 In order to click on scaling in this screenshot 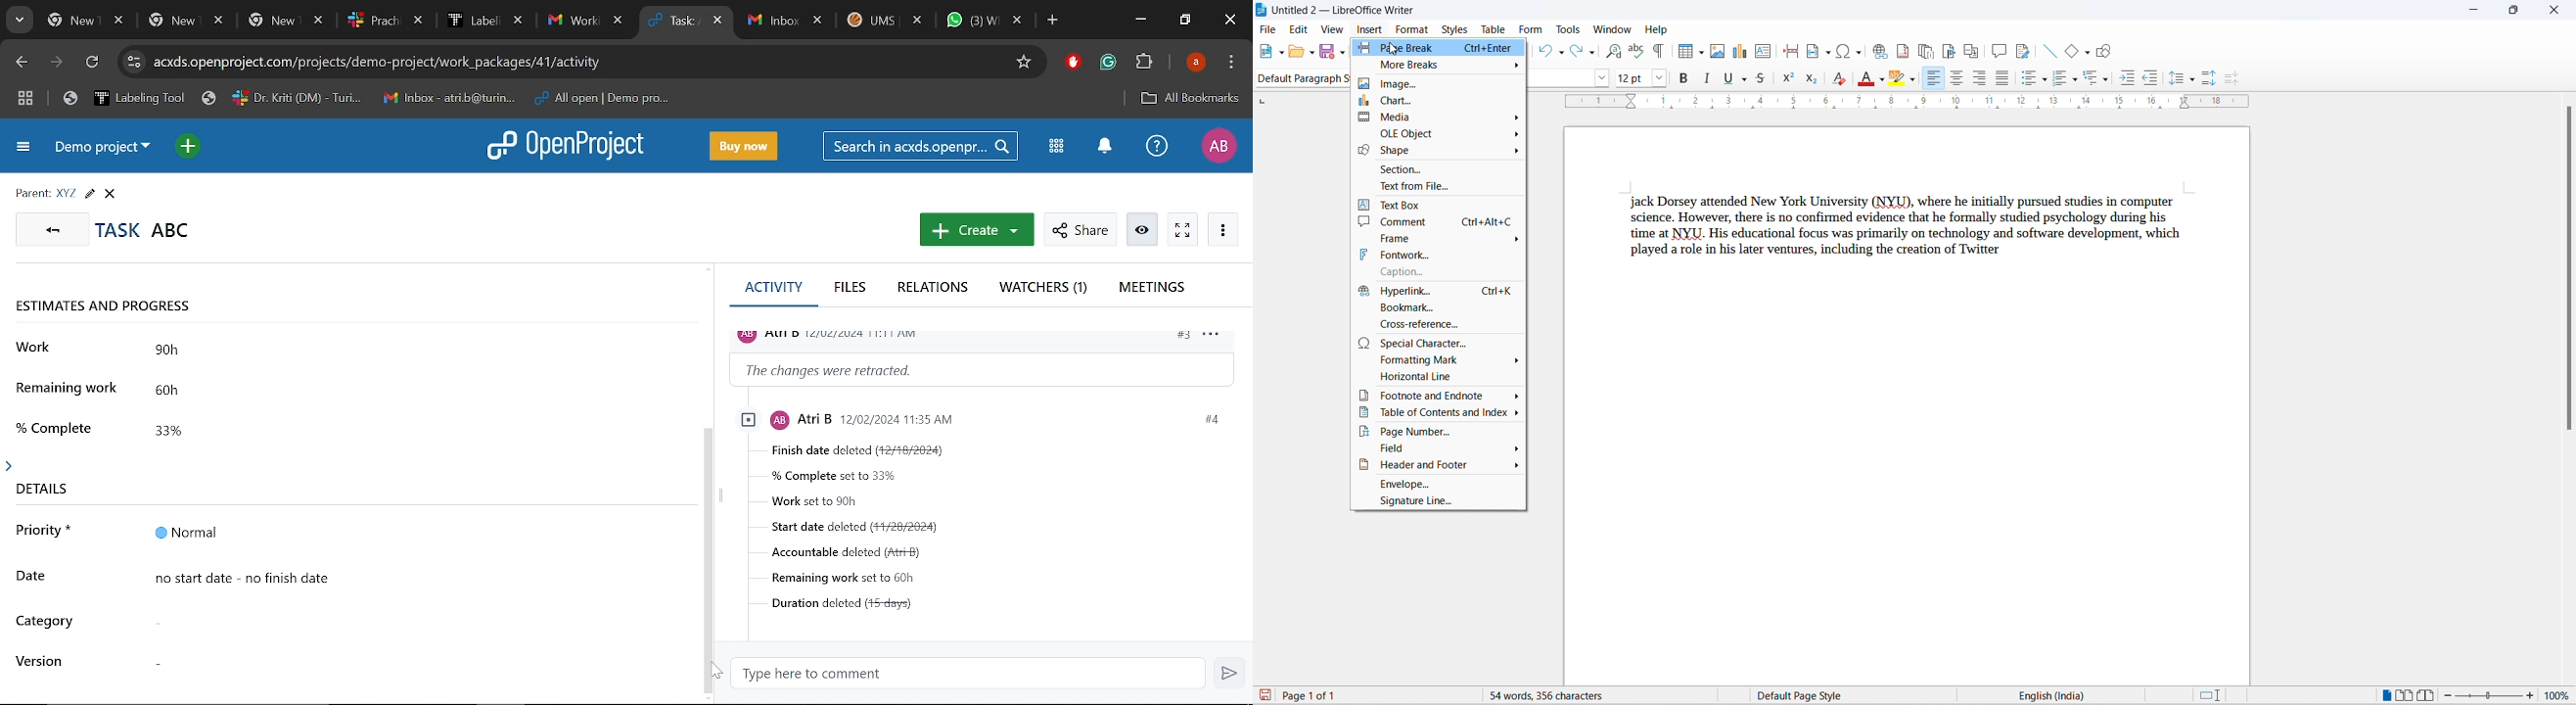, I will do `click(1922, 105)`.